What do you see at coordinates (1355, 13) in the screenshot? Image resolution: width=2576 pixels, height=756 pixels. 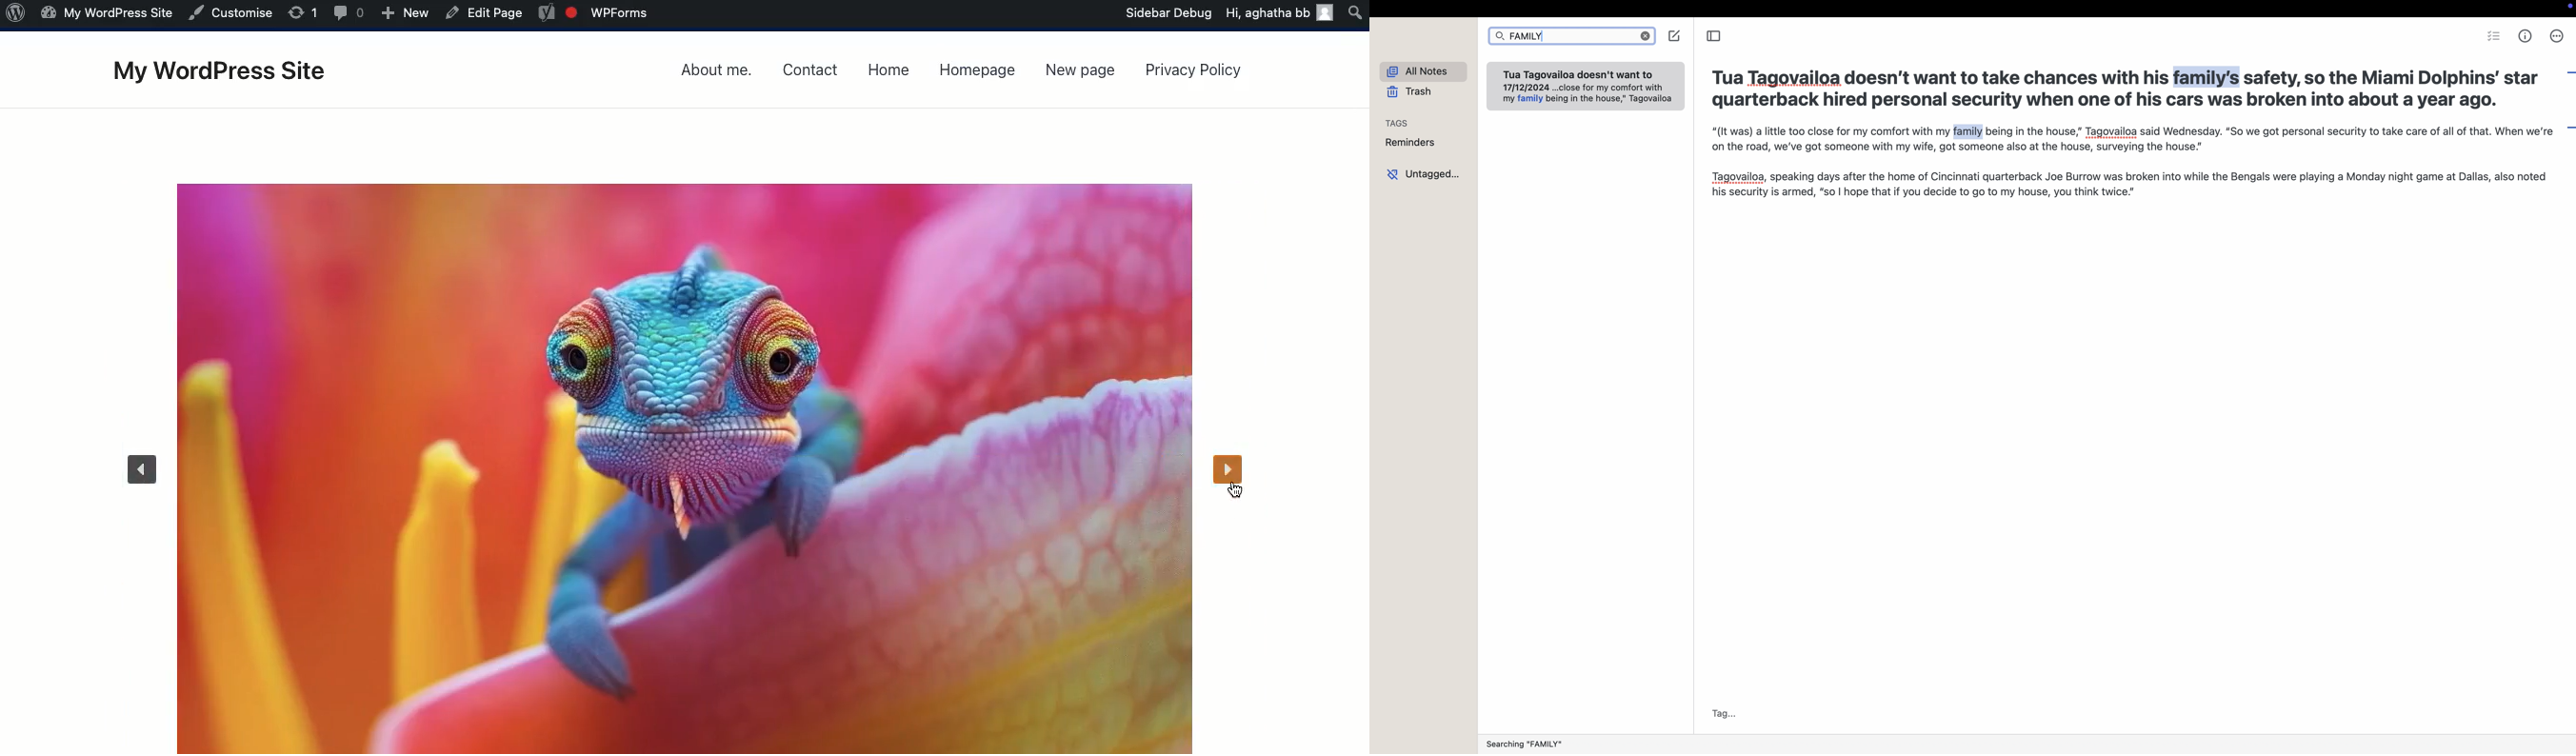 I see `search` at bounding box center [1355, 13].